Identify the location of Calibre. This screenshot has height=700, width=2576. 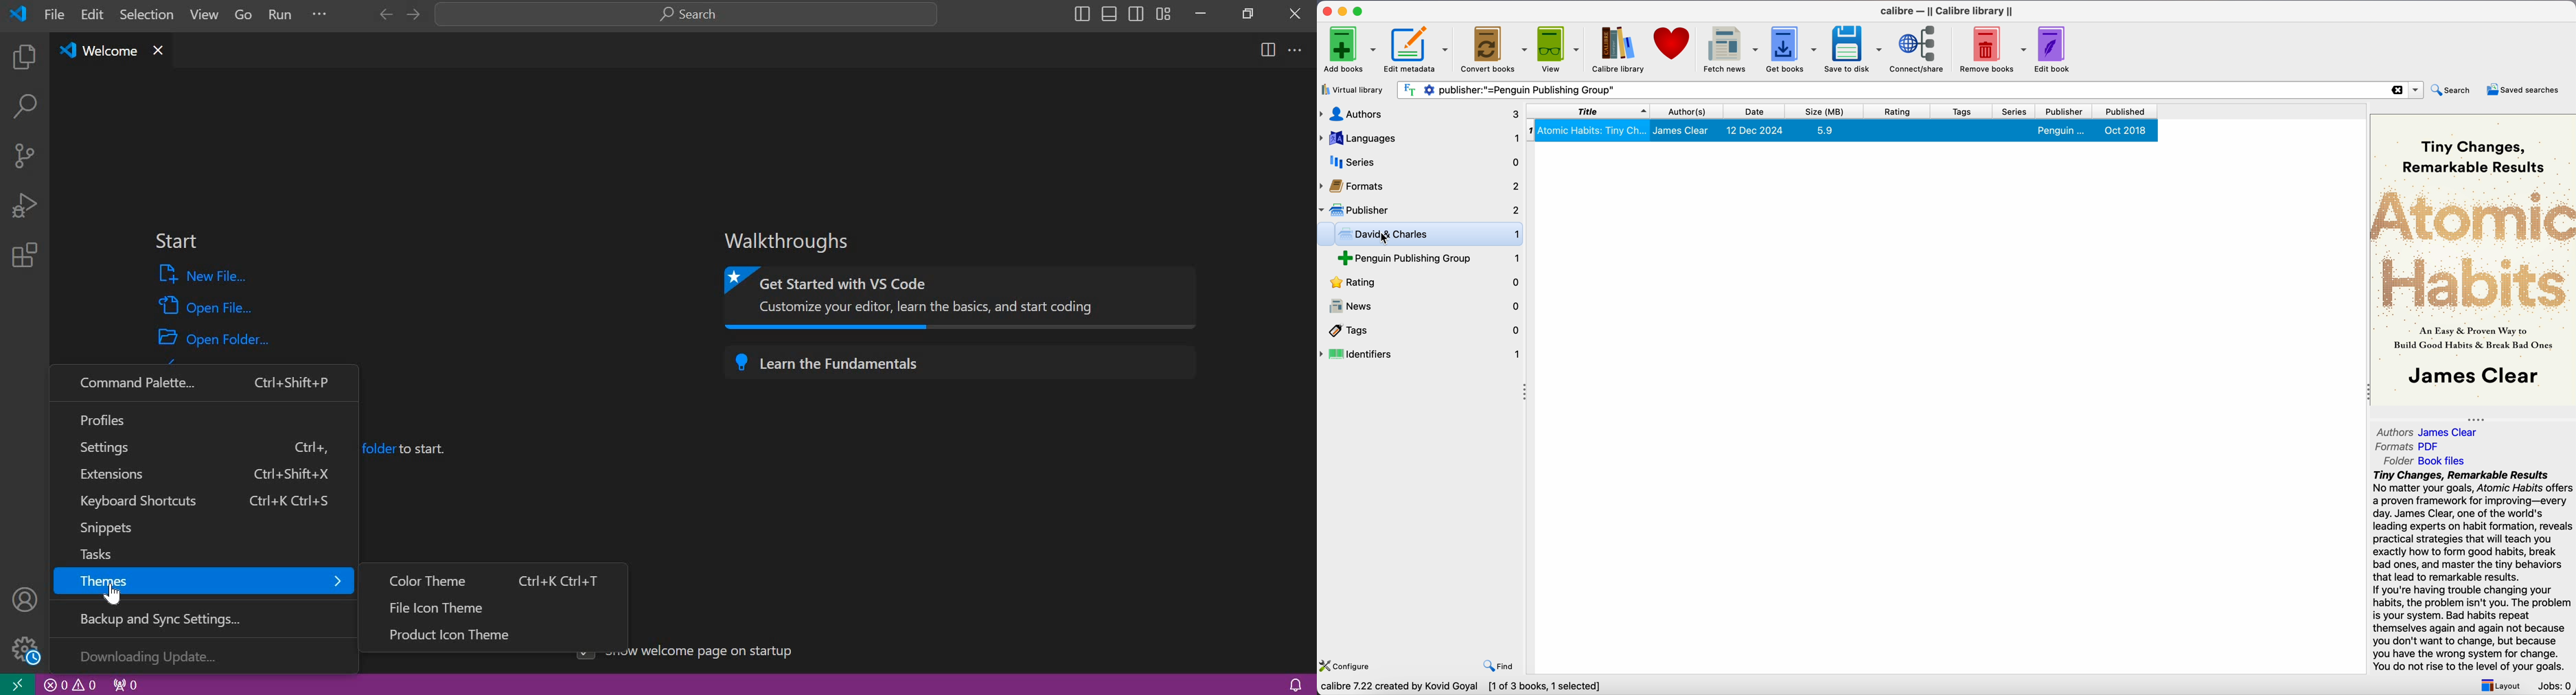
(1948, 11).